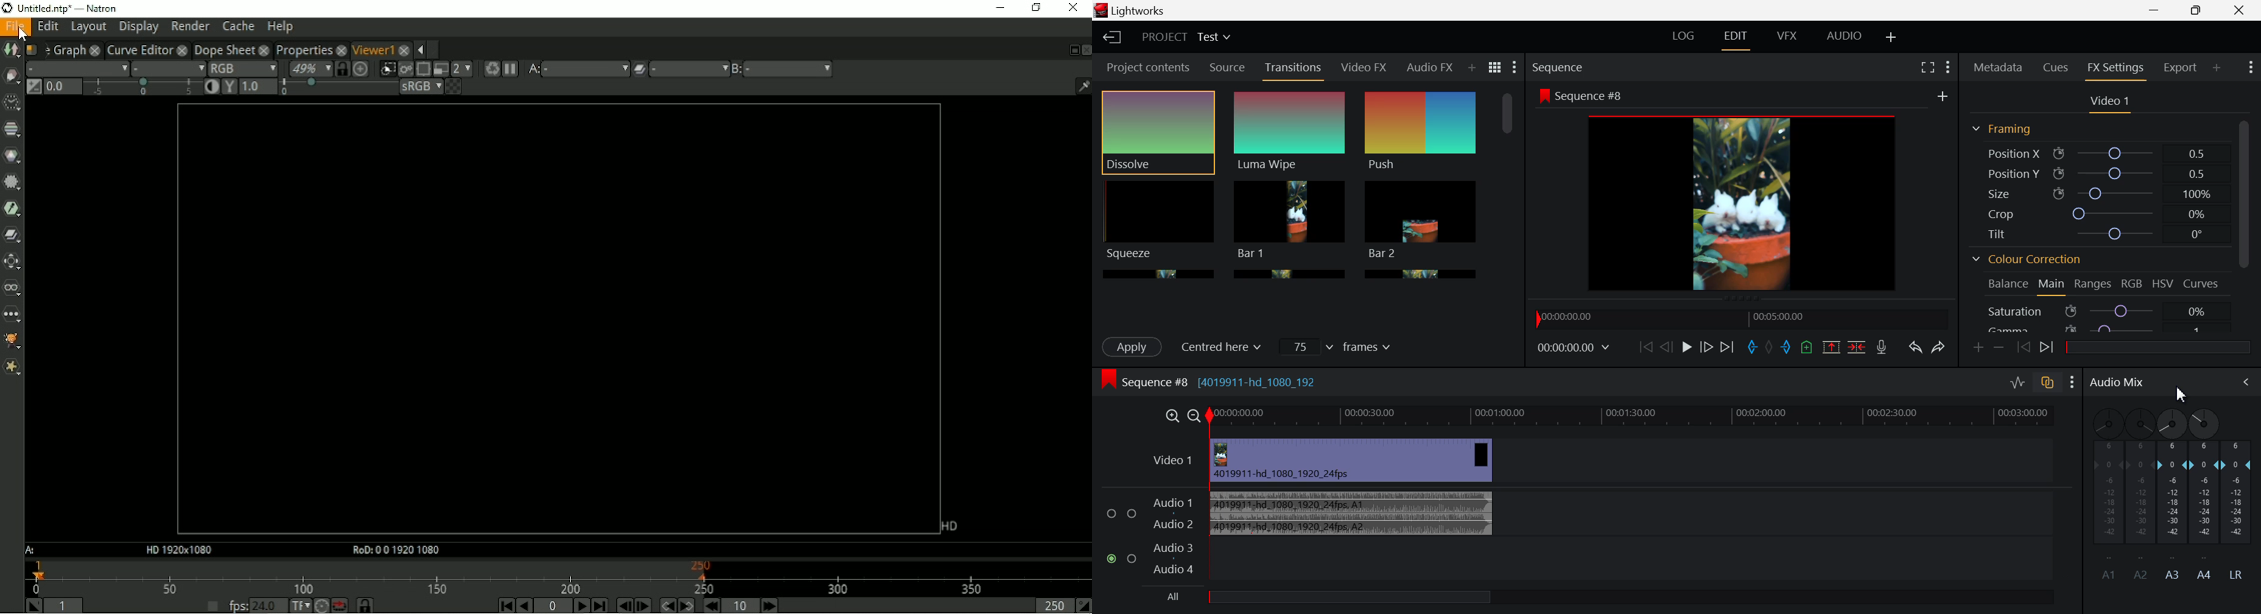 This screenshot has width=2268, height=616. Describe the element at coordinates (1589, 534) in the screenshot. I see `Audio Input Field` at that location.